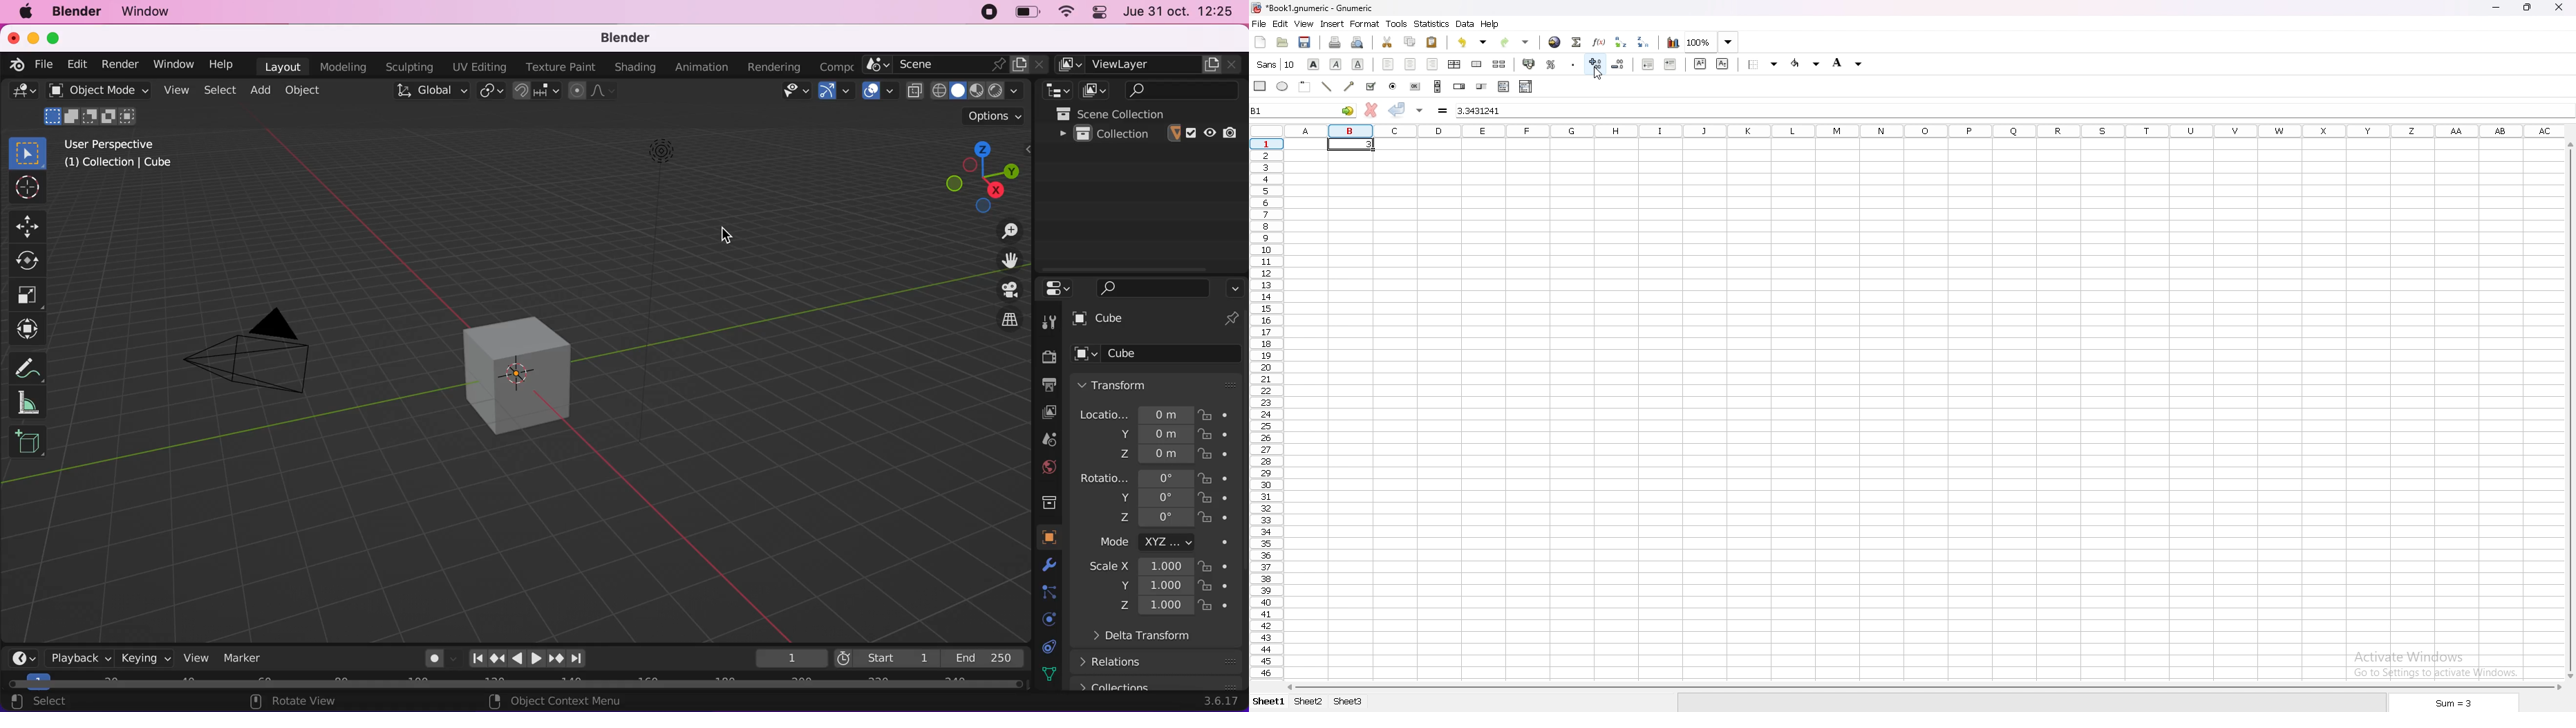  Describe the element at coordinates (13, 39) in the screenshot. I see `close` at that location.